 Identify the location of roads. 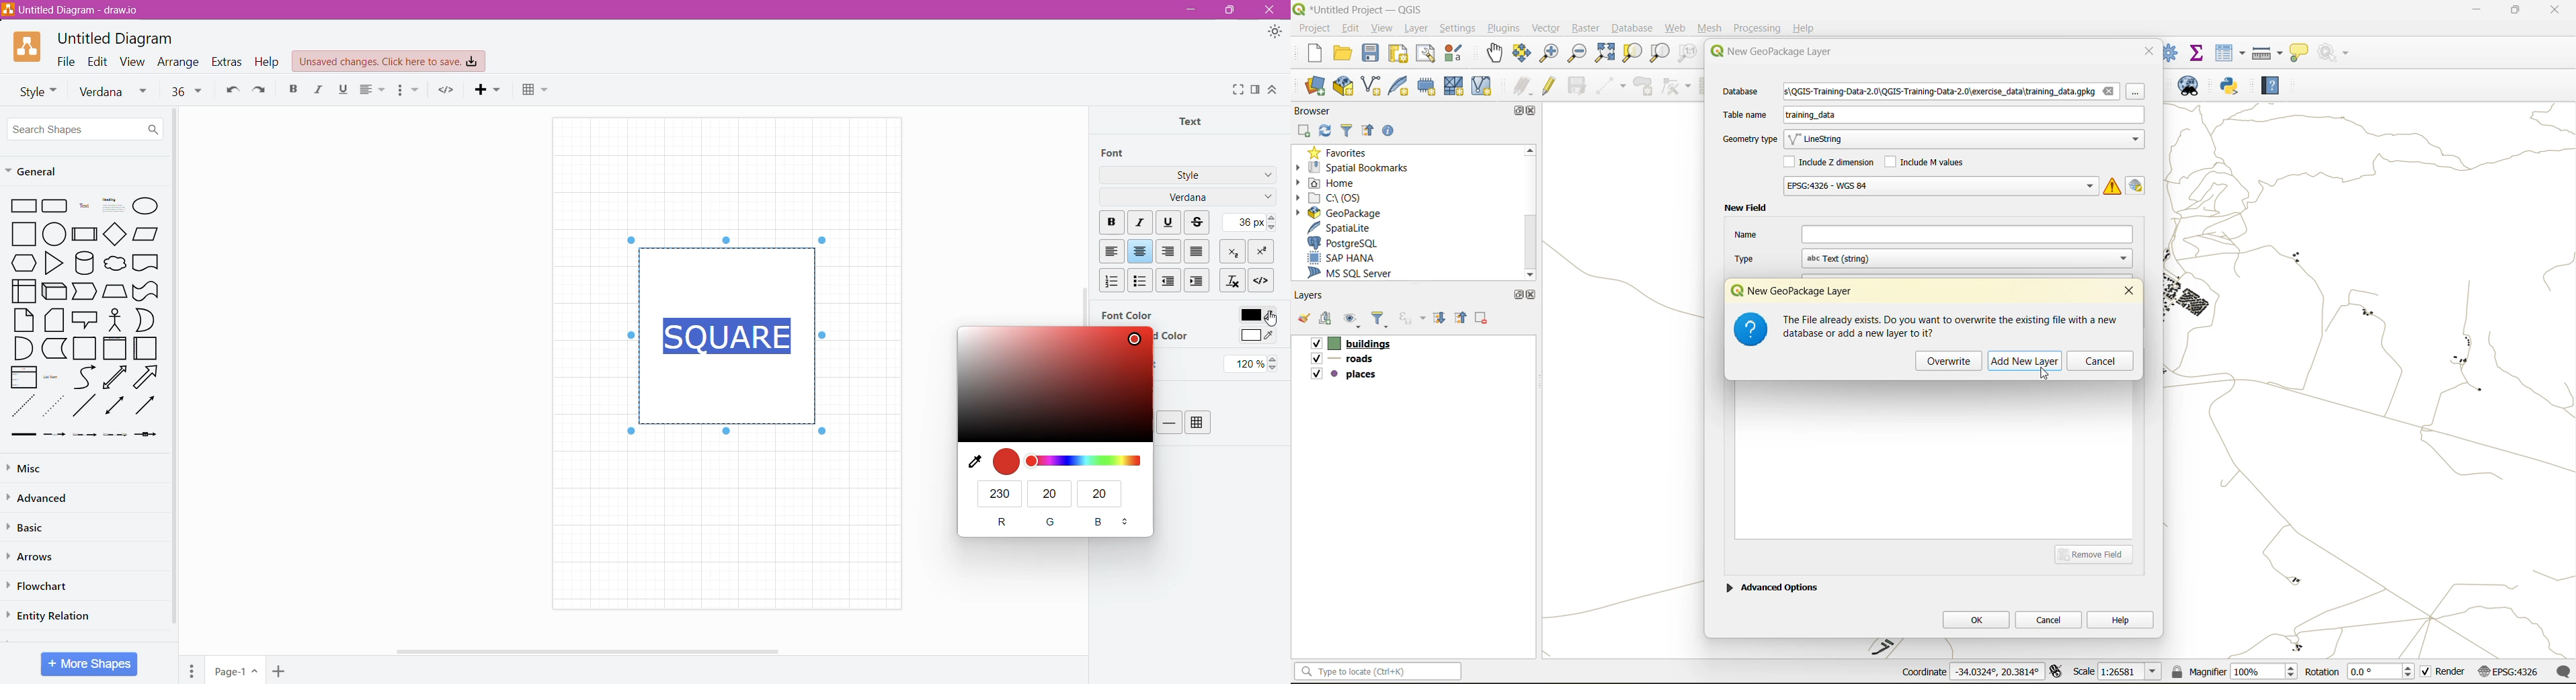
(1345, 361).